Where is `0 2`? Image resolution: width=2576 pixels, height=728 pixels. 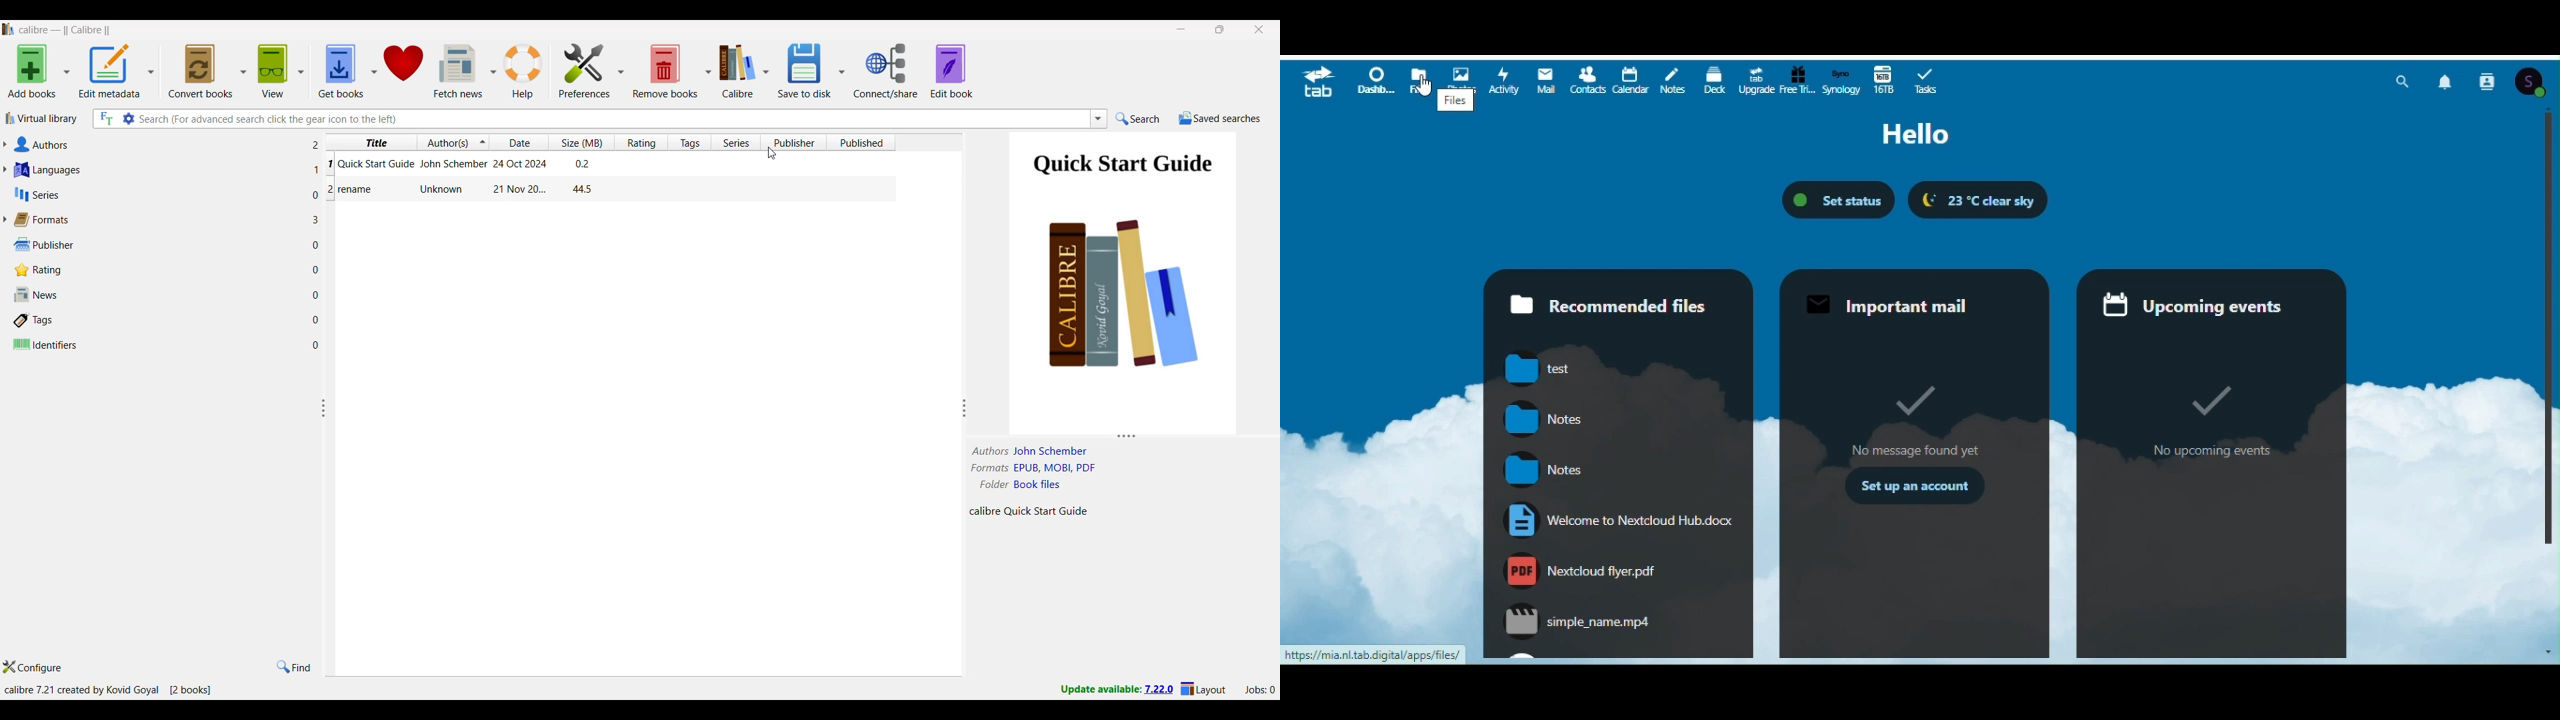 0 2 is located at coordinates (323, 193).